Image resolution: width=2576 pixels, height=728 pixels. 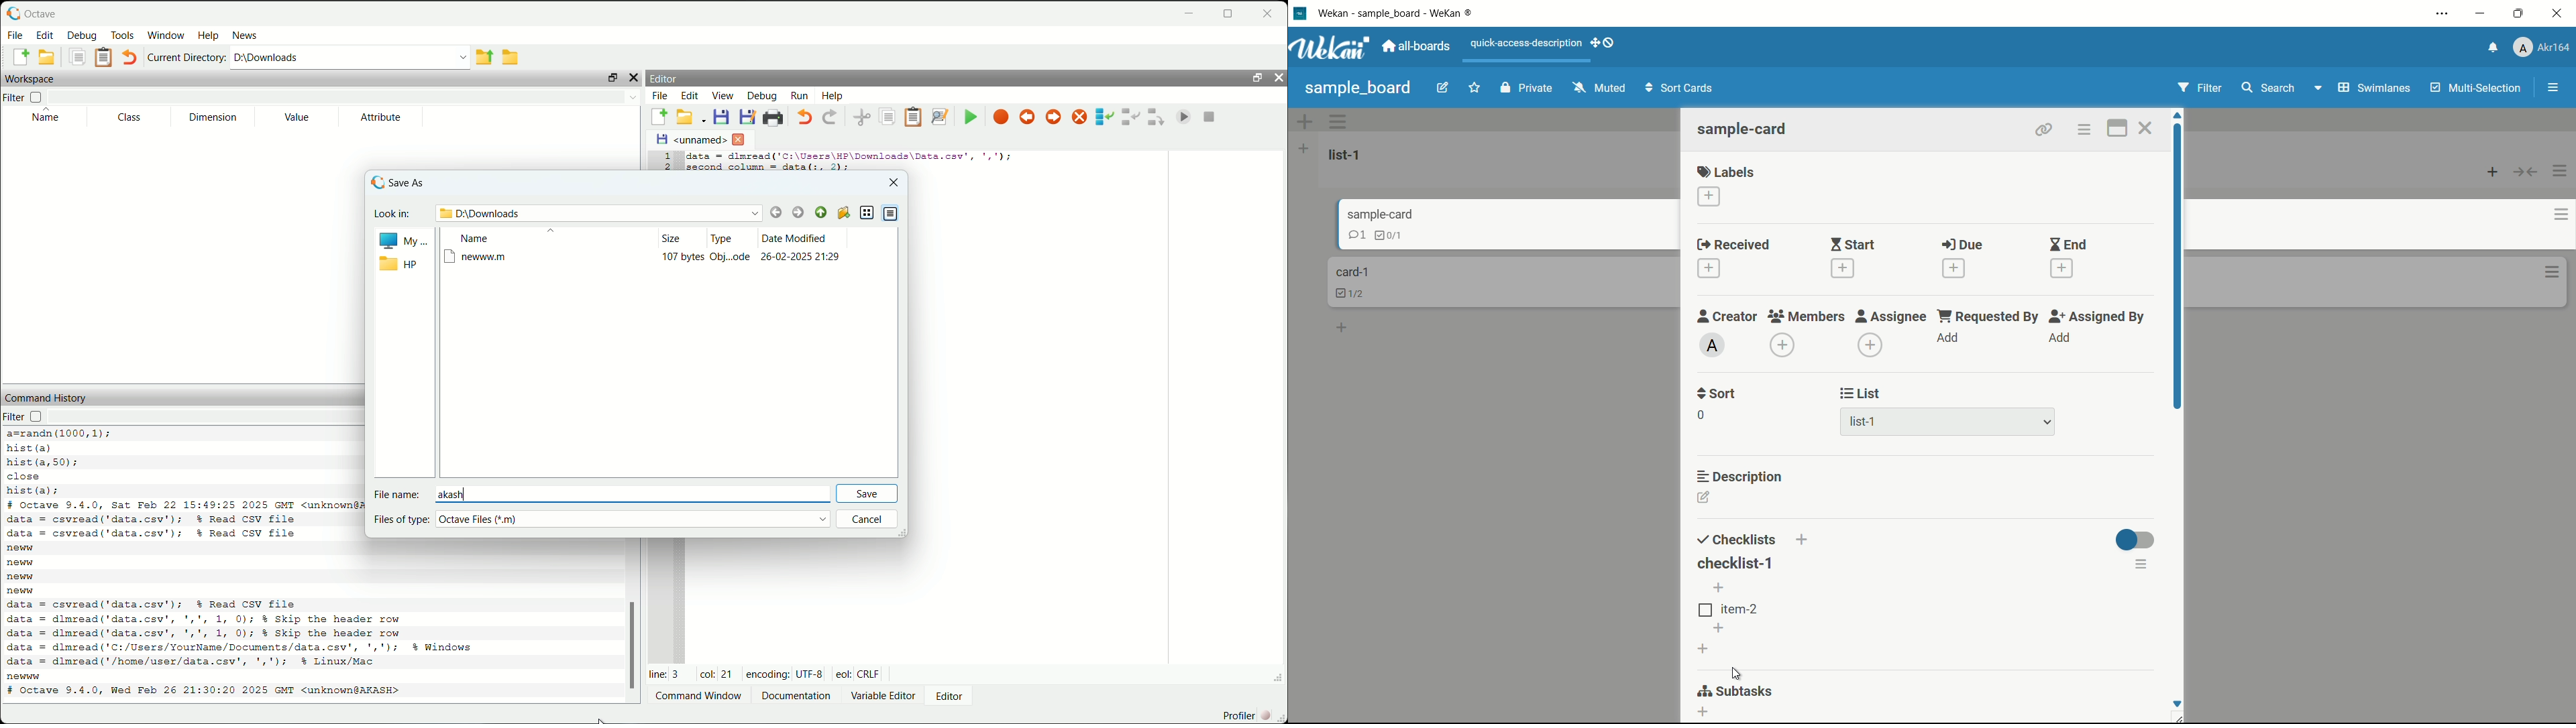 What do you see at coordinates (1078, 119) in the screenshot?
I see `remove all breakpoints` at bounding box center [1078, 119].